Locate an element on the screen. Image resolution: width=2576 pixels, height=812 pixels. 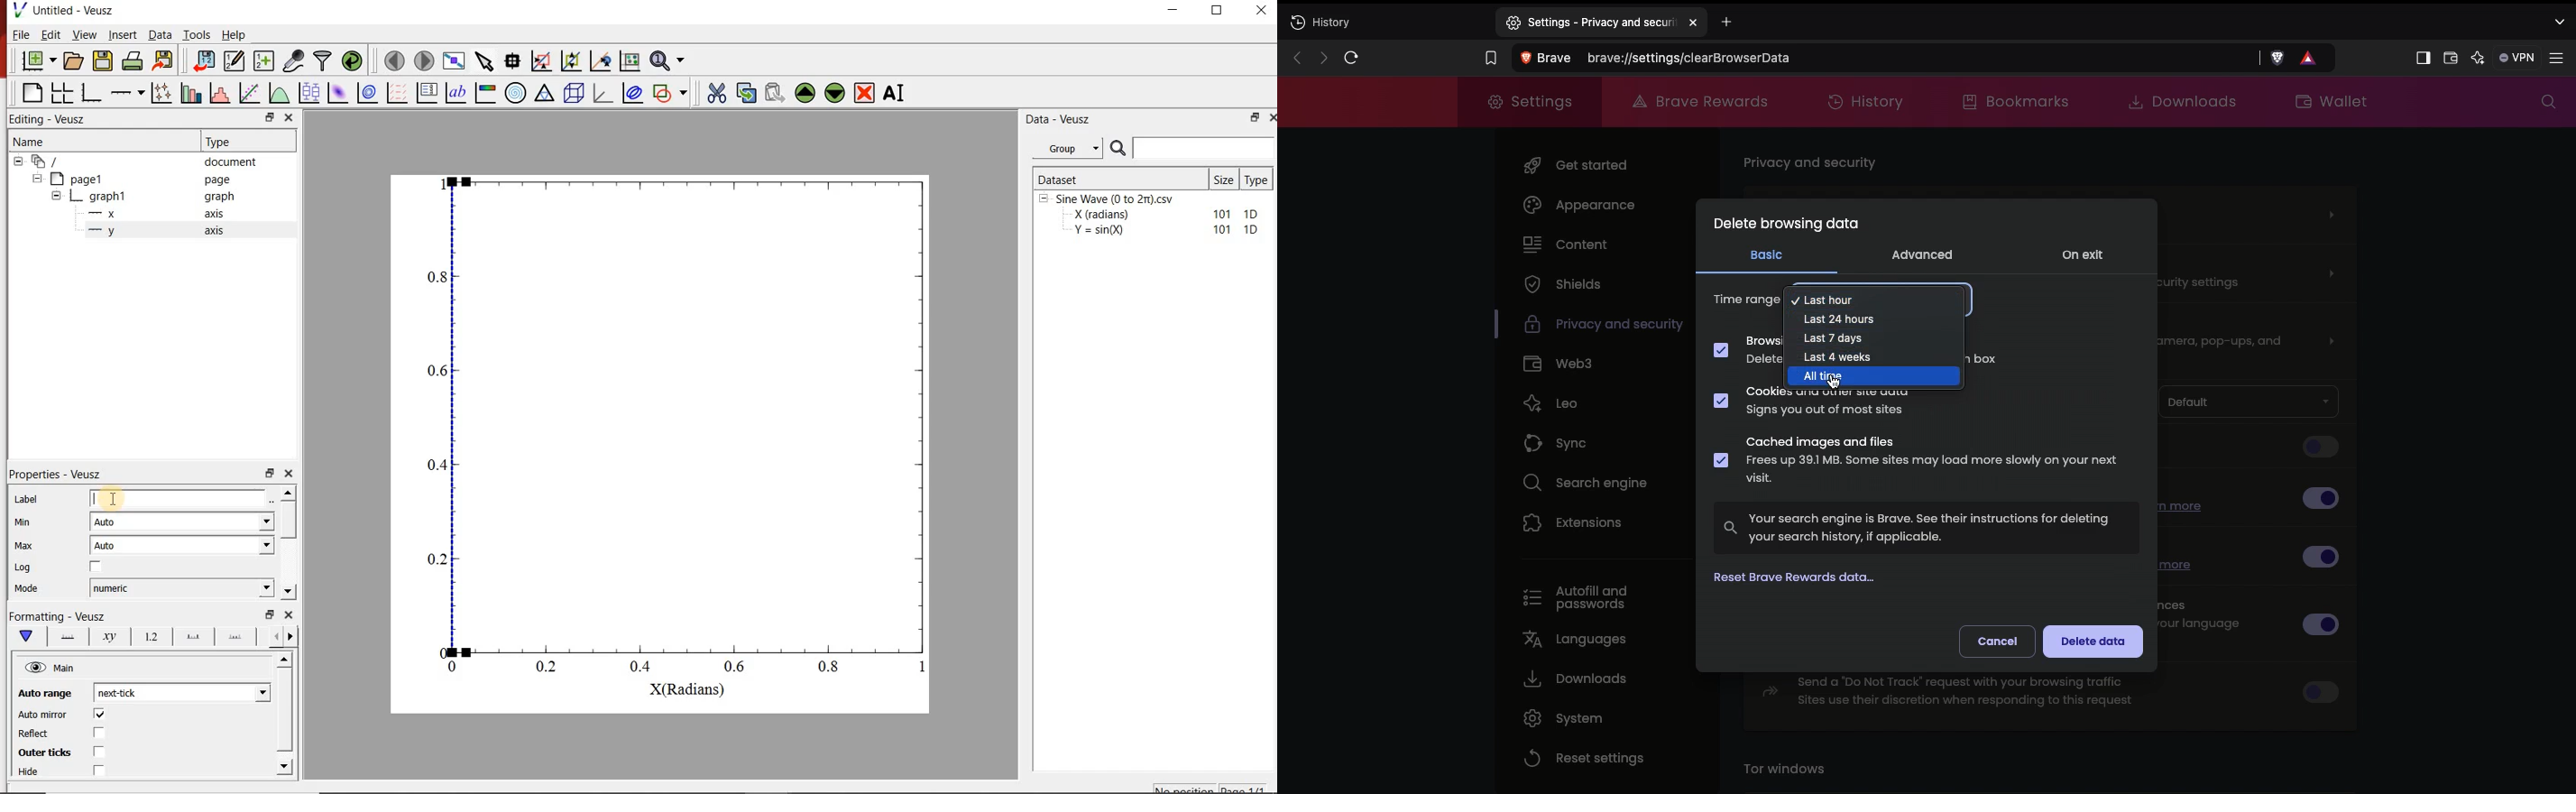
Last hour is located at coordinates (1878, 295).